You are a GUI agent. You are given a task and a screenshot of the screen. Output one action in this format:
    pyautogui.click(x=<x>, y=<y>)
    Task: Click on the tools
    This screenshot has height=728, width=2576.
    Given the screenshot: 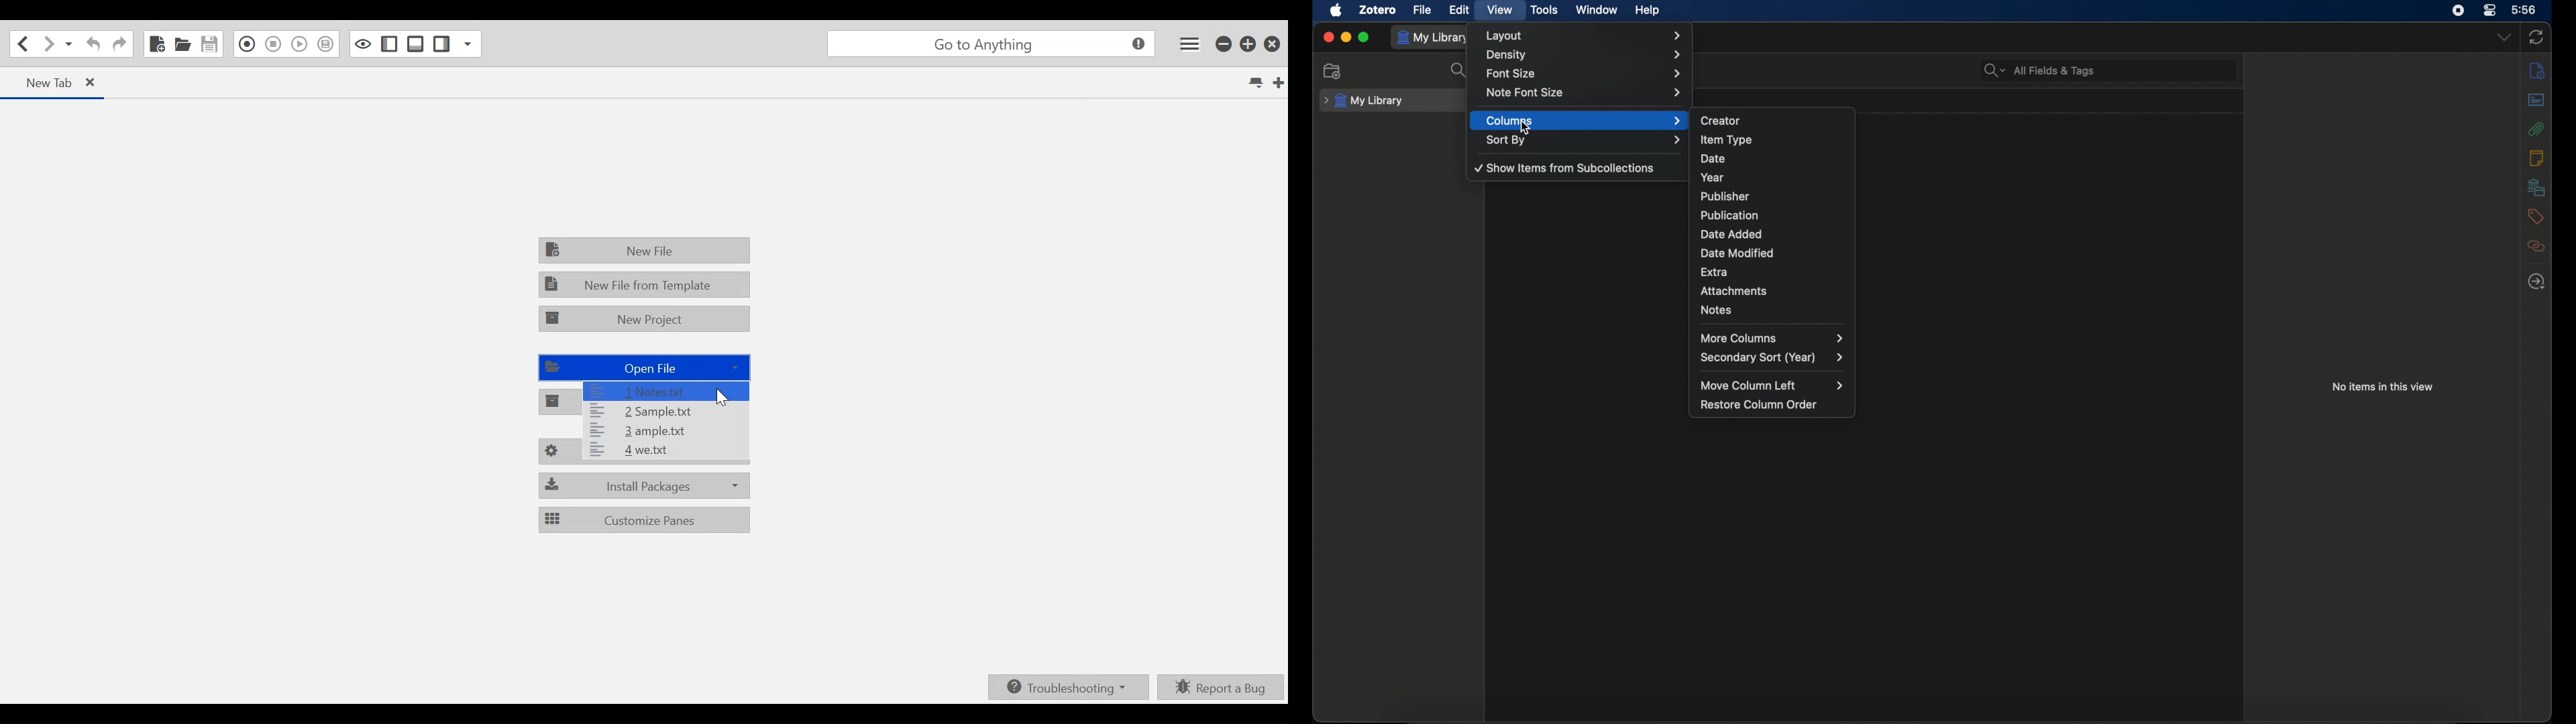 What is the action you would take?
    pyautogui.click(x=1544, y=9)
    